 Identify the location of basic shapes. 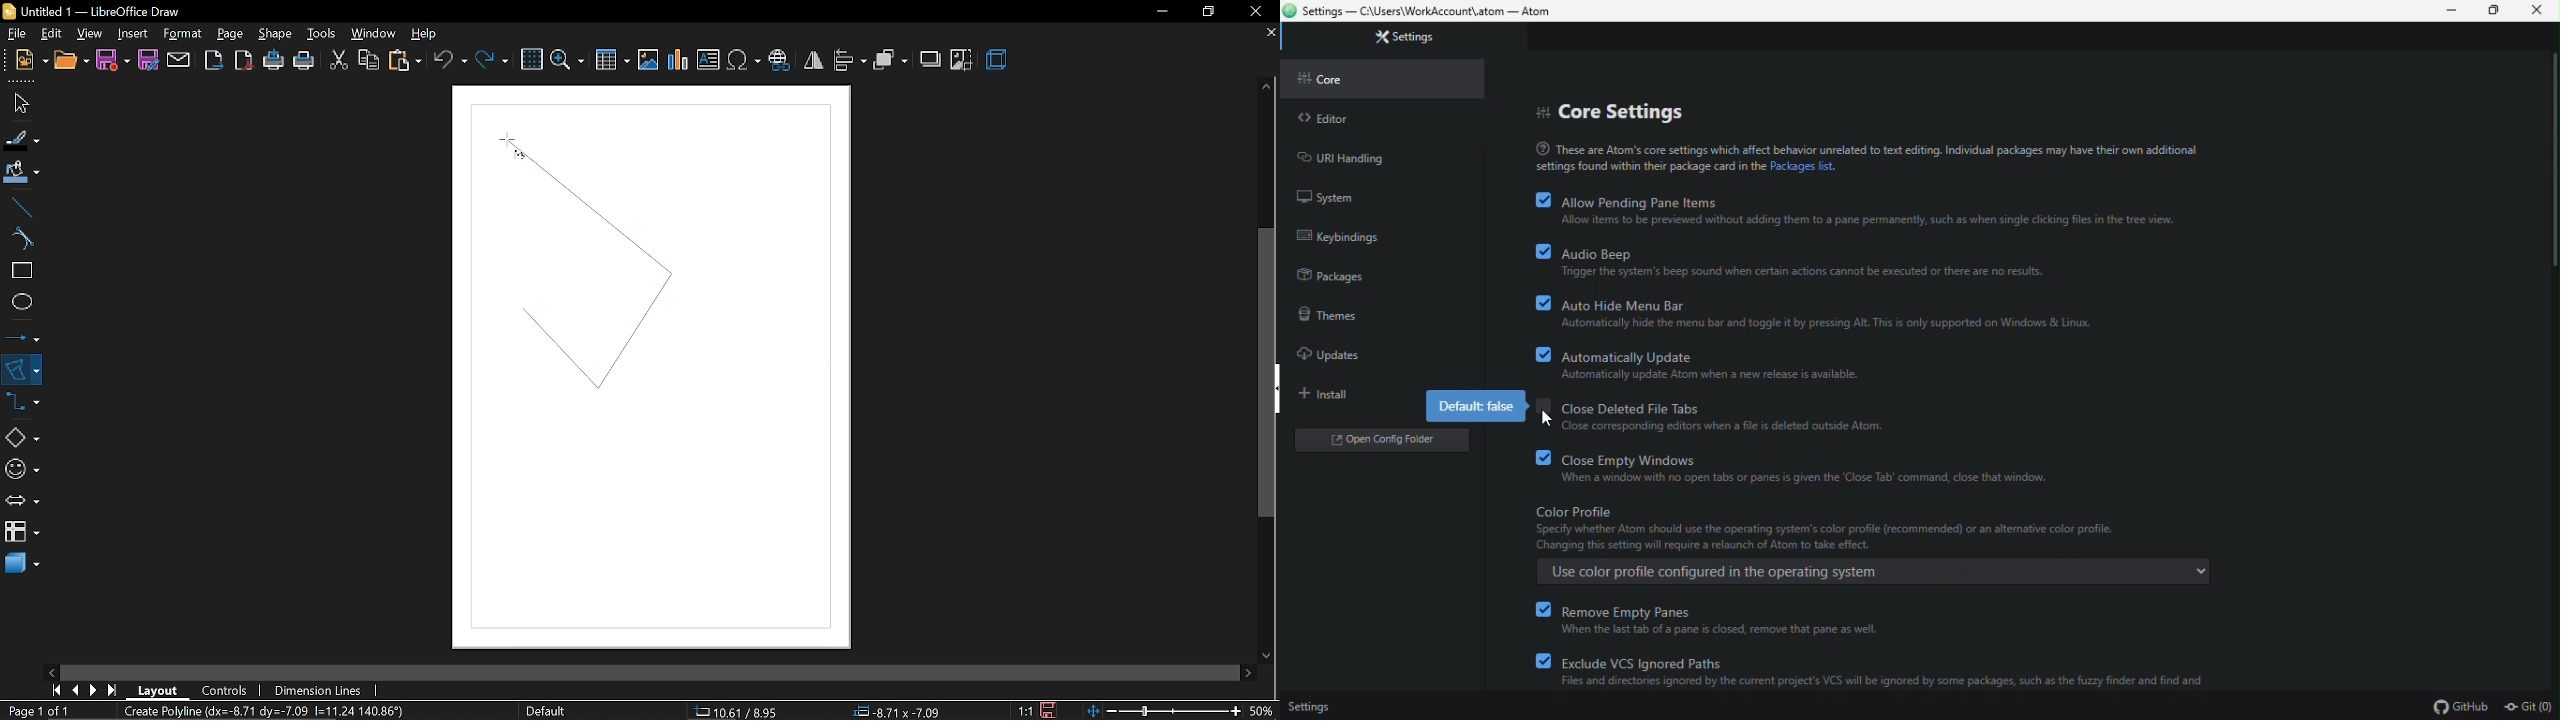
(21, 439).